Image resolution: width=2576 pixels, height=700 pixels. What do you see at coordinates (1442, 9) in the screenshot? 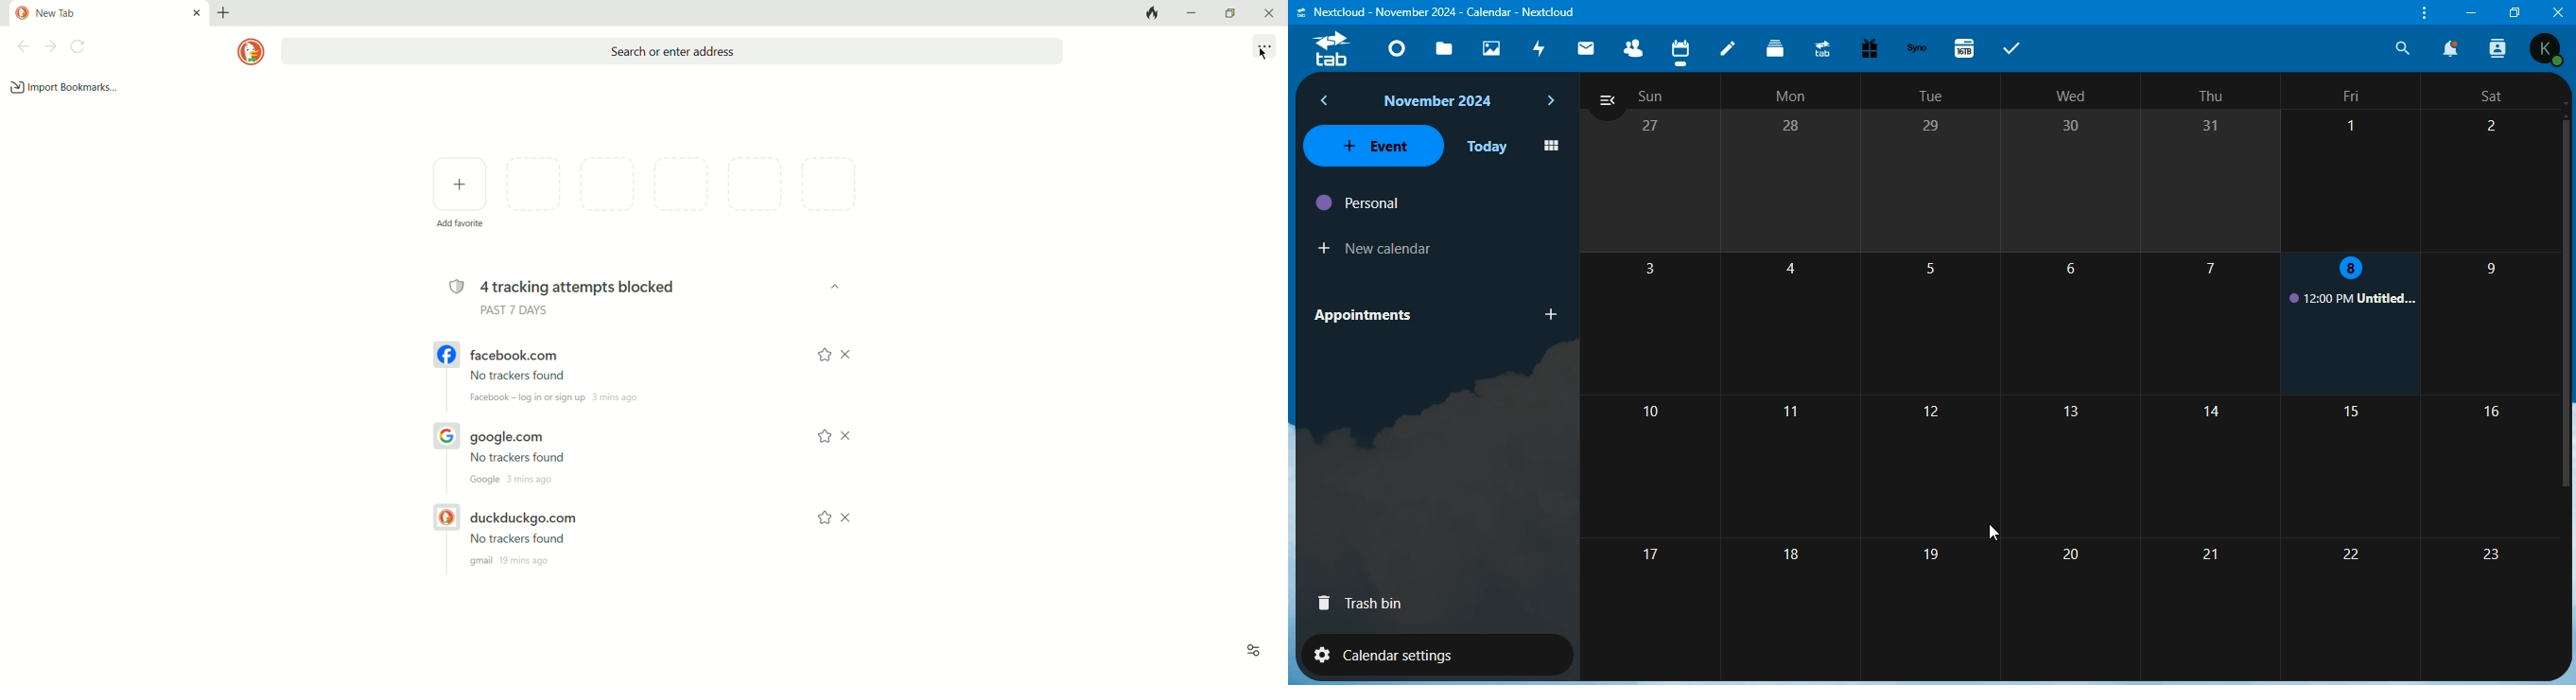
I see `'Nextcloud - Dashboard - Nextcloud` at bounding box center [1442, 9].